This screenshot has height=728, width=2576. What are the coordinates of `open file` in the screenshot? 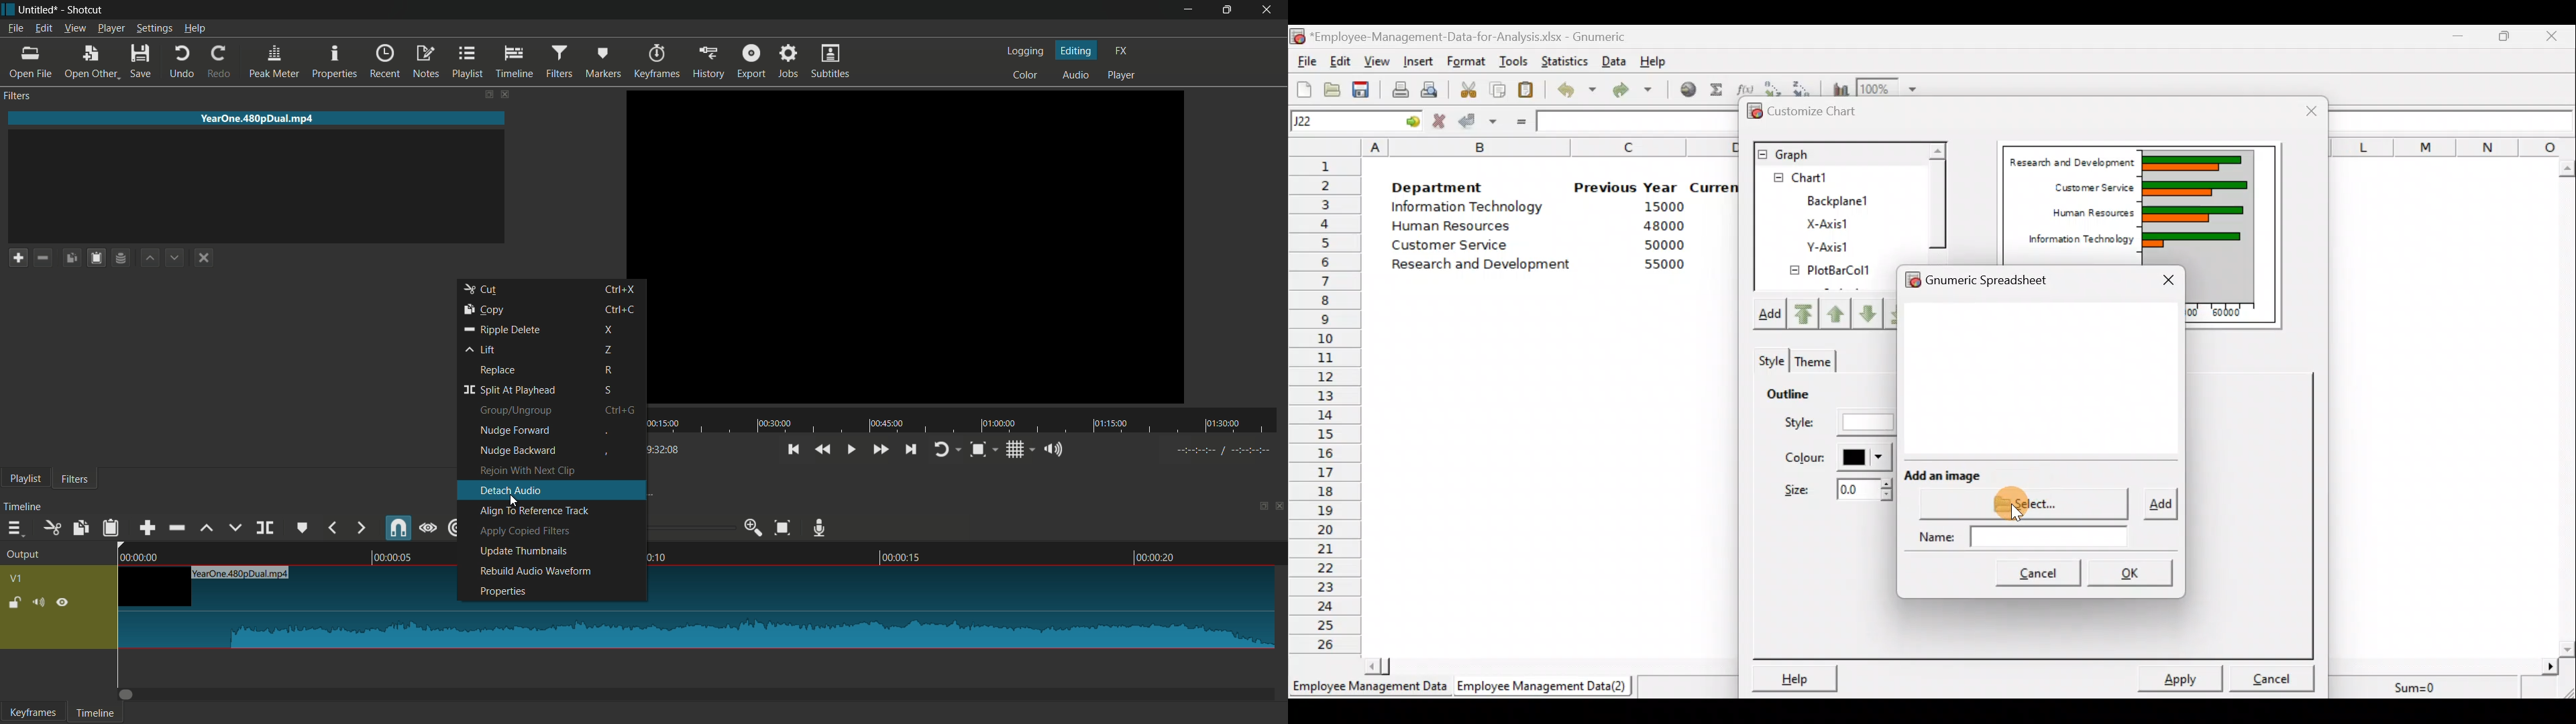 It's located at (30, 62).